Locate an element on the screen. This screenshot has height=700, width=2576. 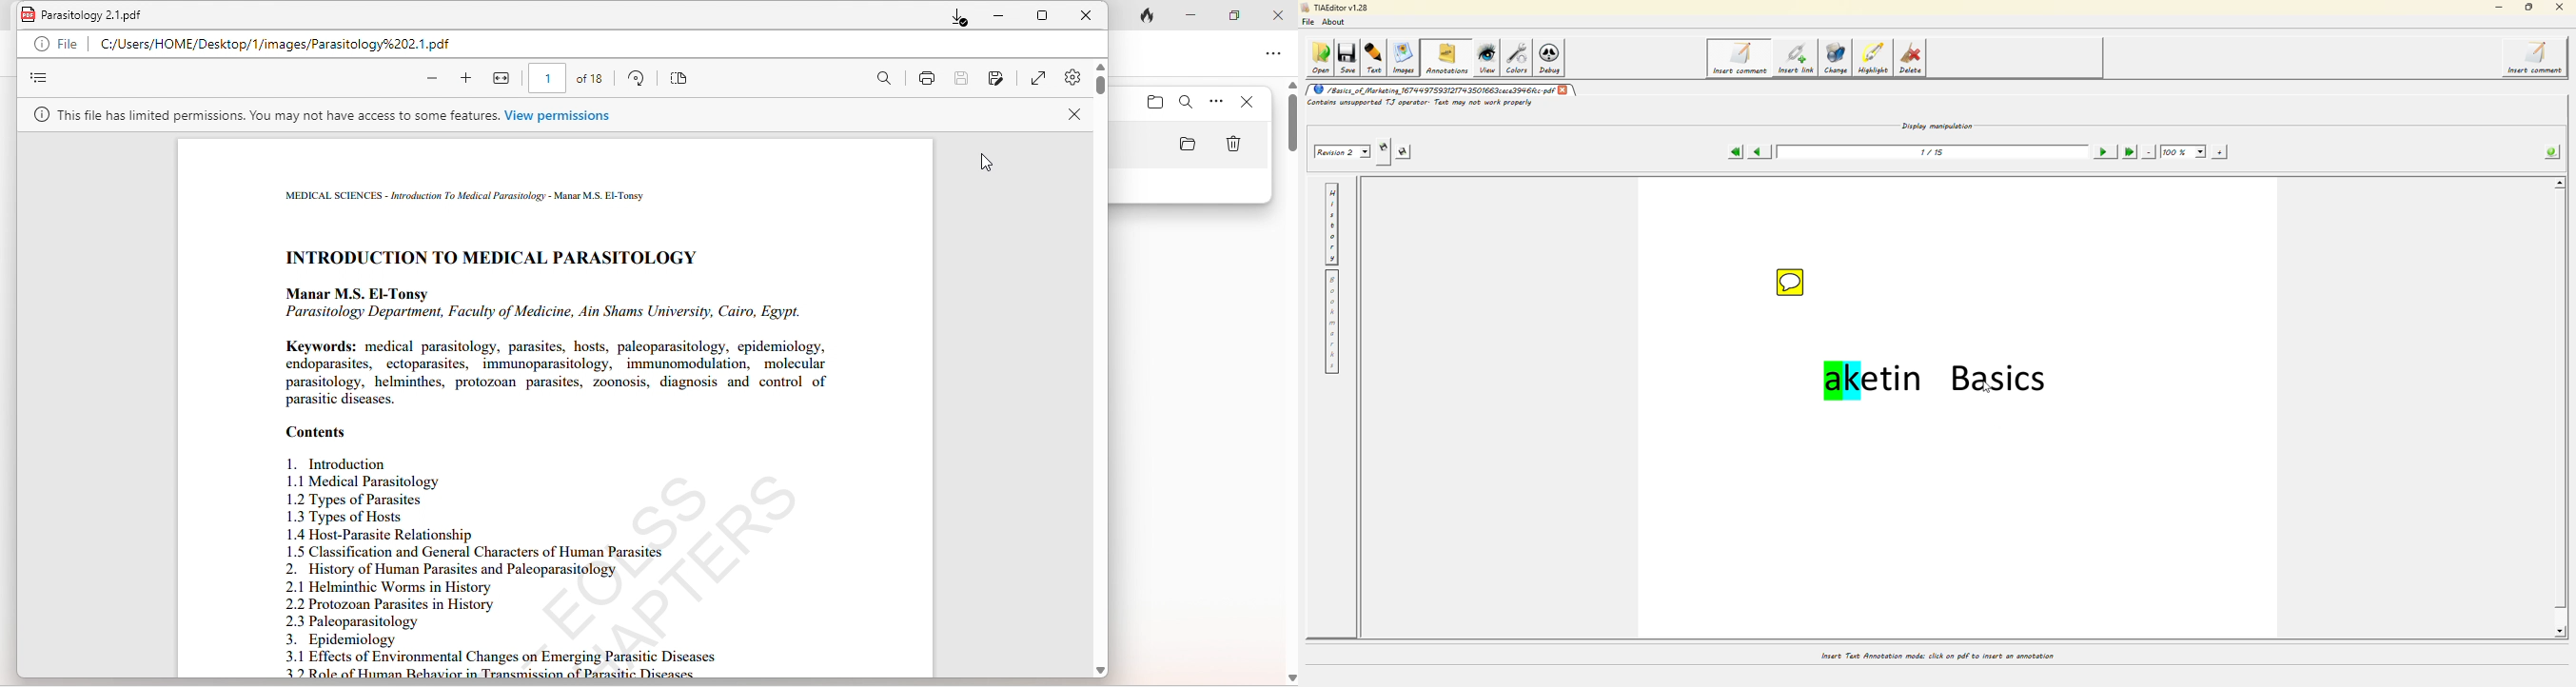
vertical scroll bar is located at coordinates (1289, 118).